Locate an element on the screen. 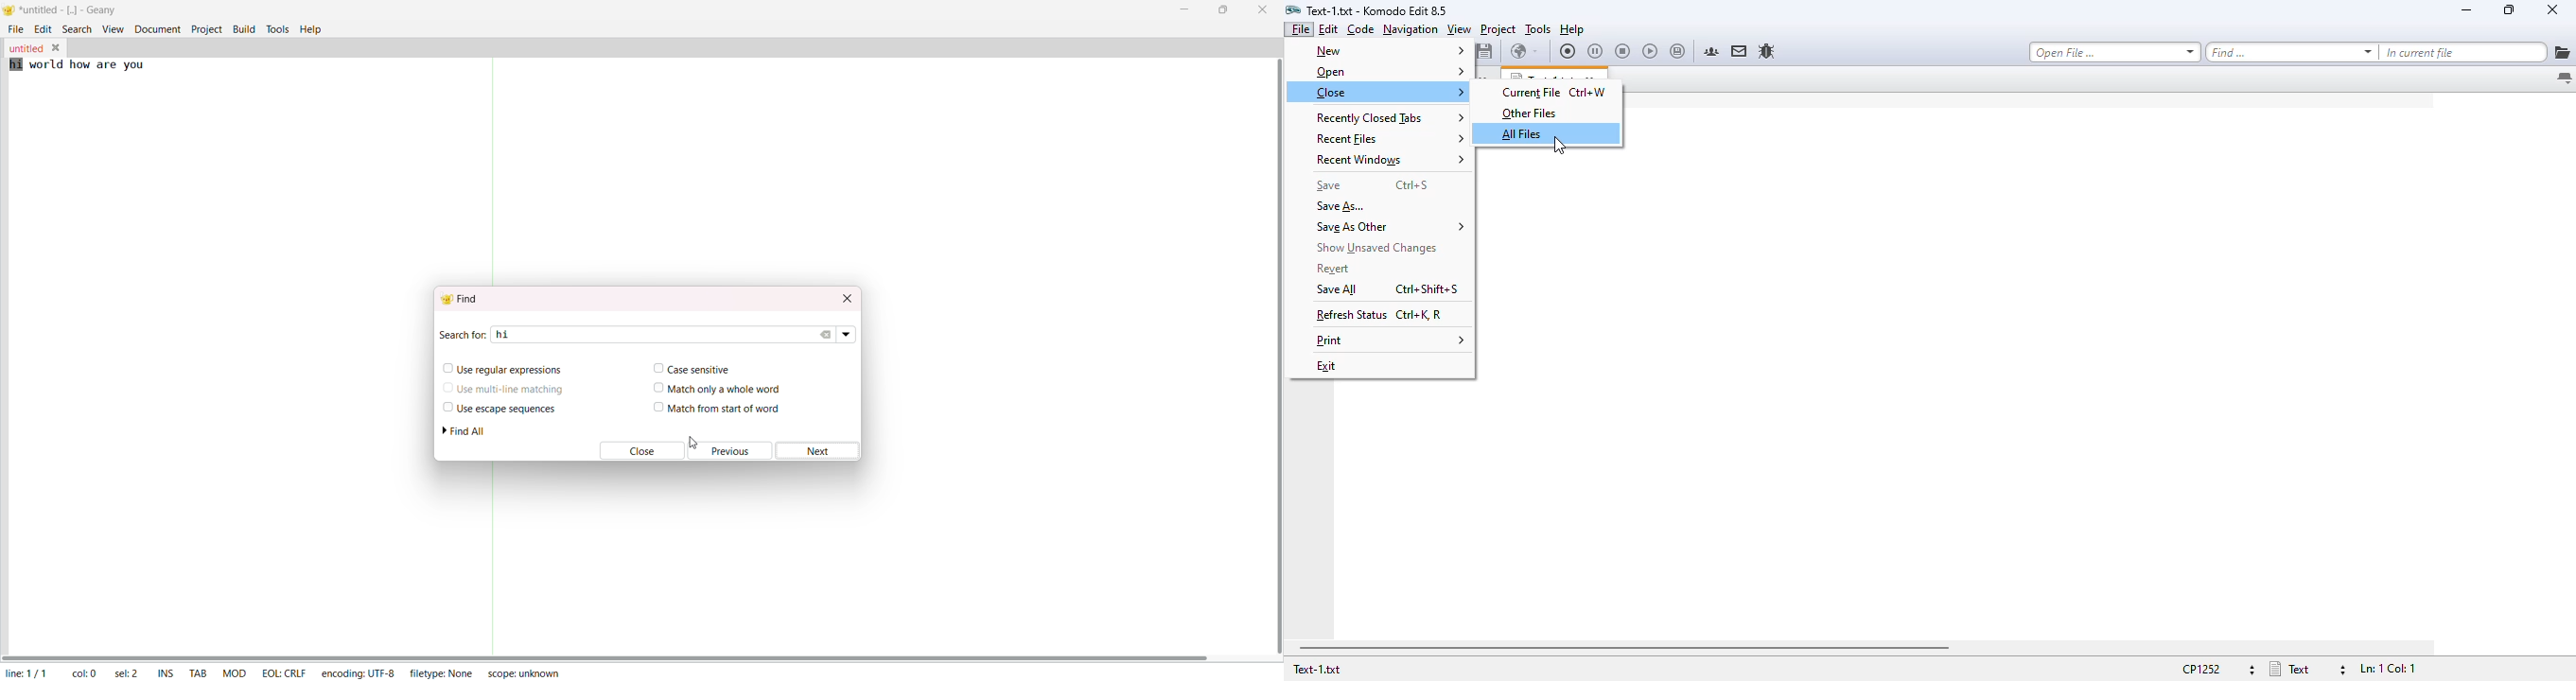 The height and width of the screenshot is (700, 2576). scope: unknown is located at coordinates (521, 672).